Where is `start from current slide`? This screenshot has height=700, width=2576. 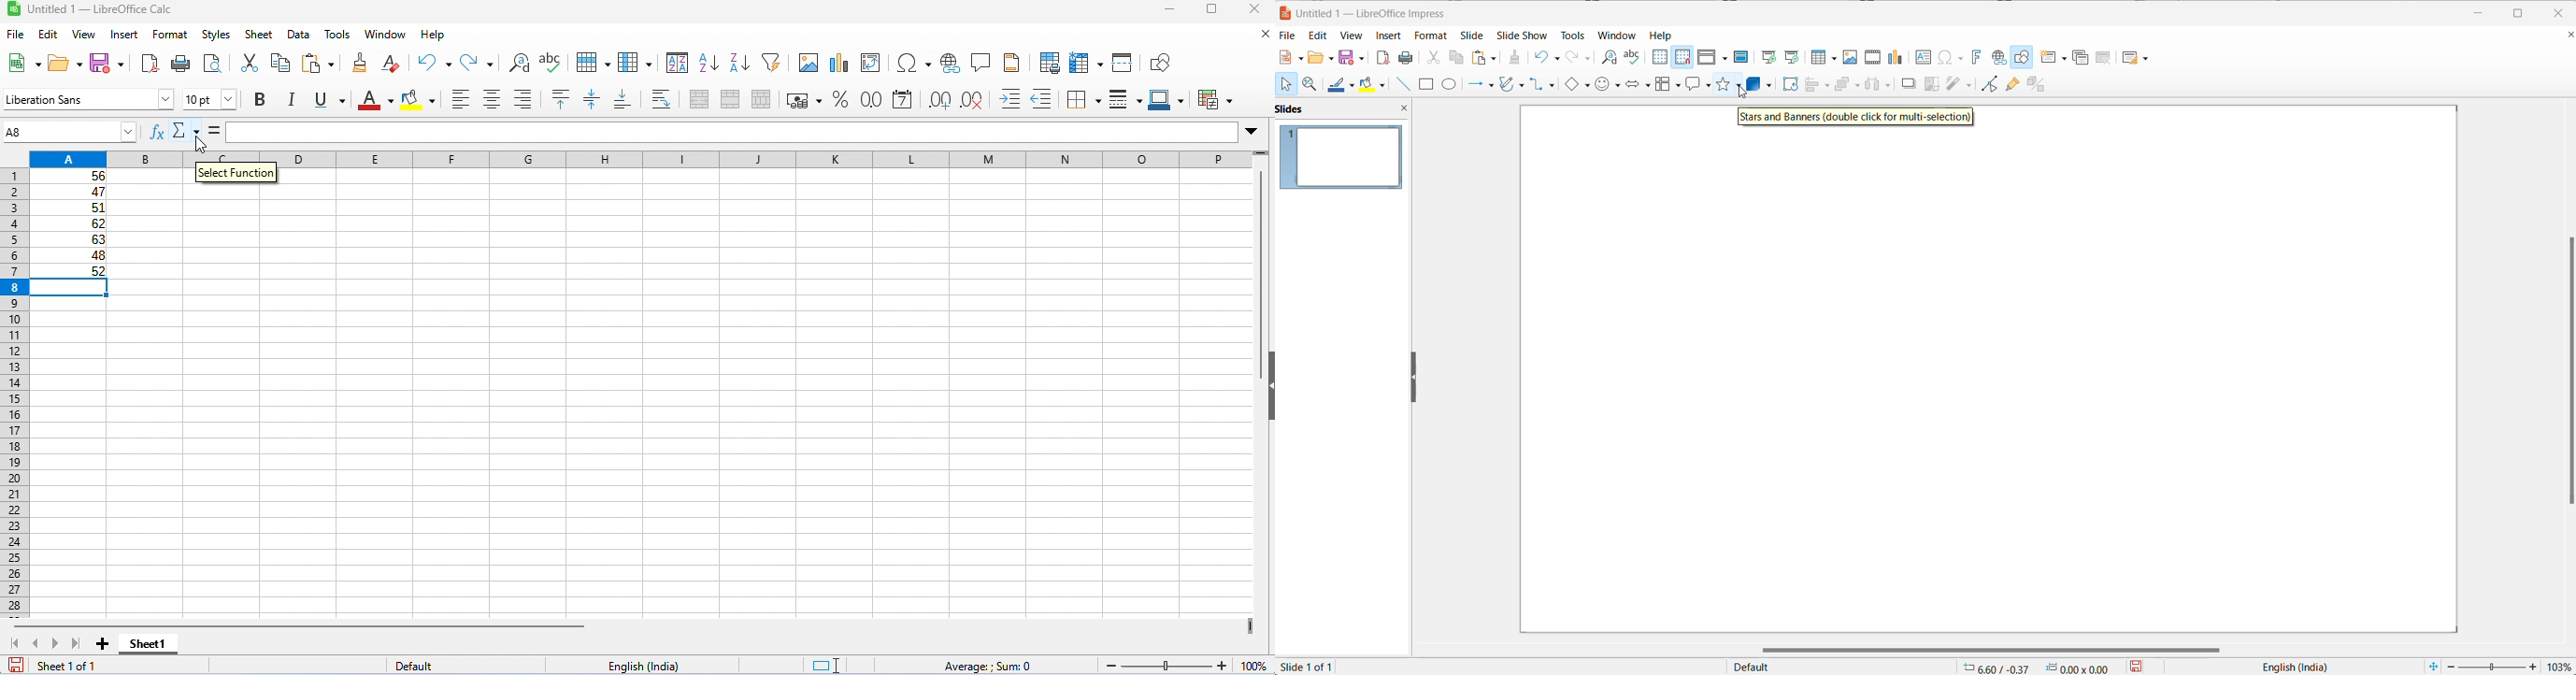
start from current slide is located at coordinates (1792, 58).